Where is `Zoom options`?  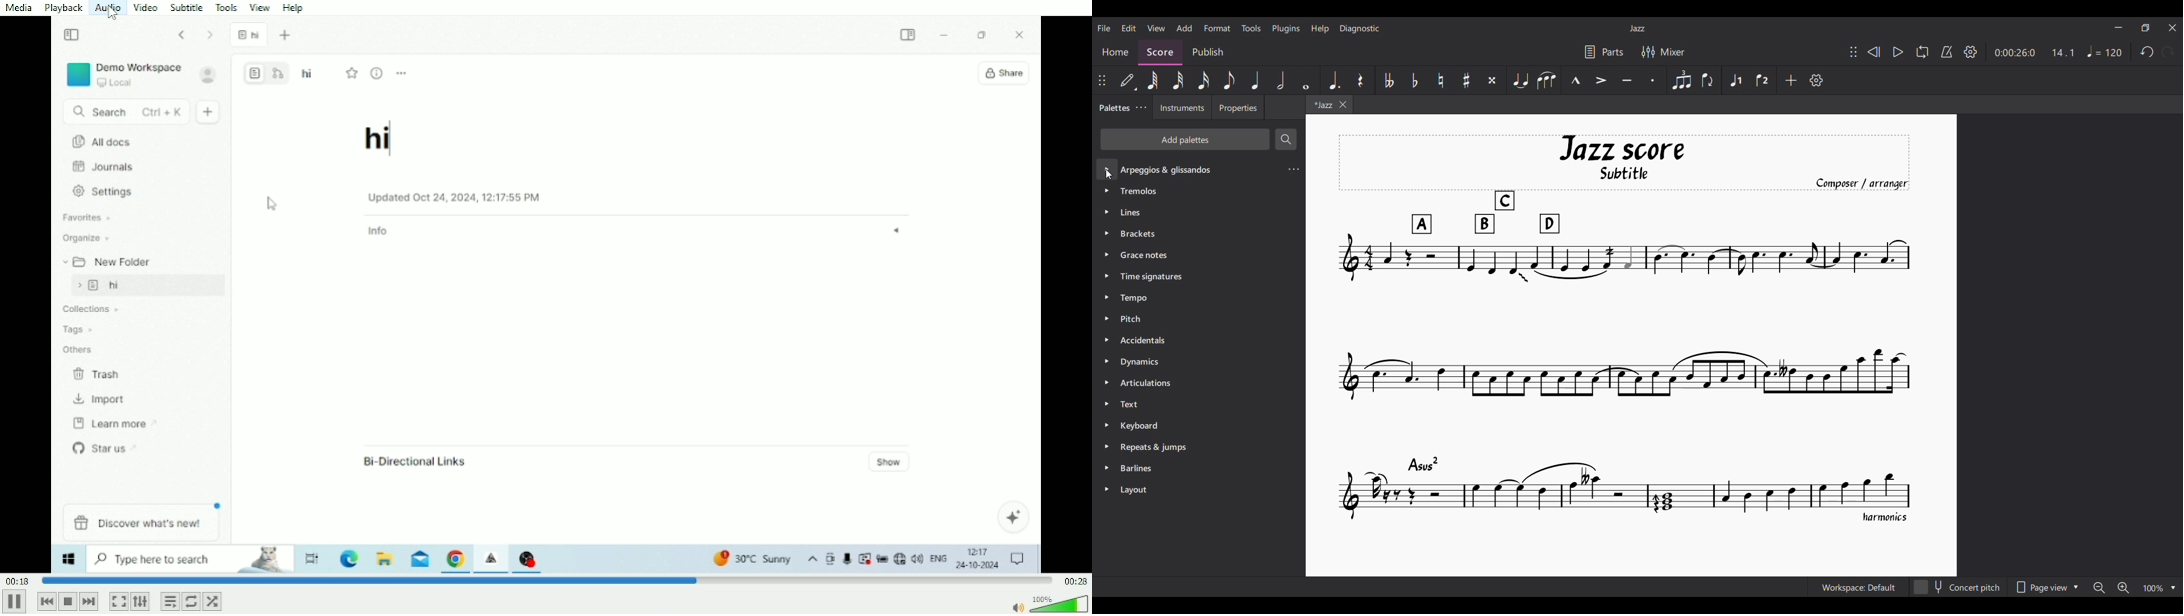
Zoom options is located at coordinates (2135, 587).